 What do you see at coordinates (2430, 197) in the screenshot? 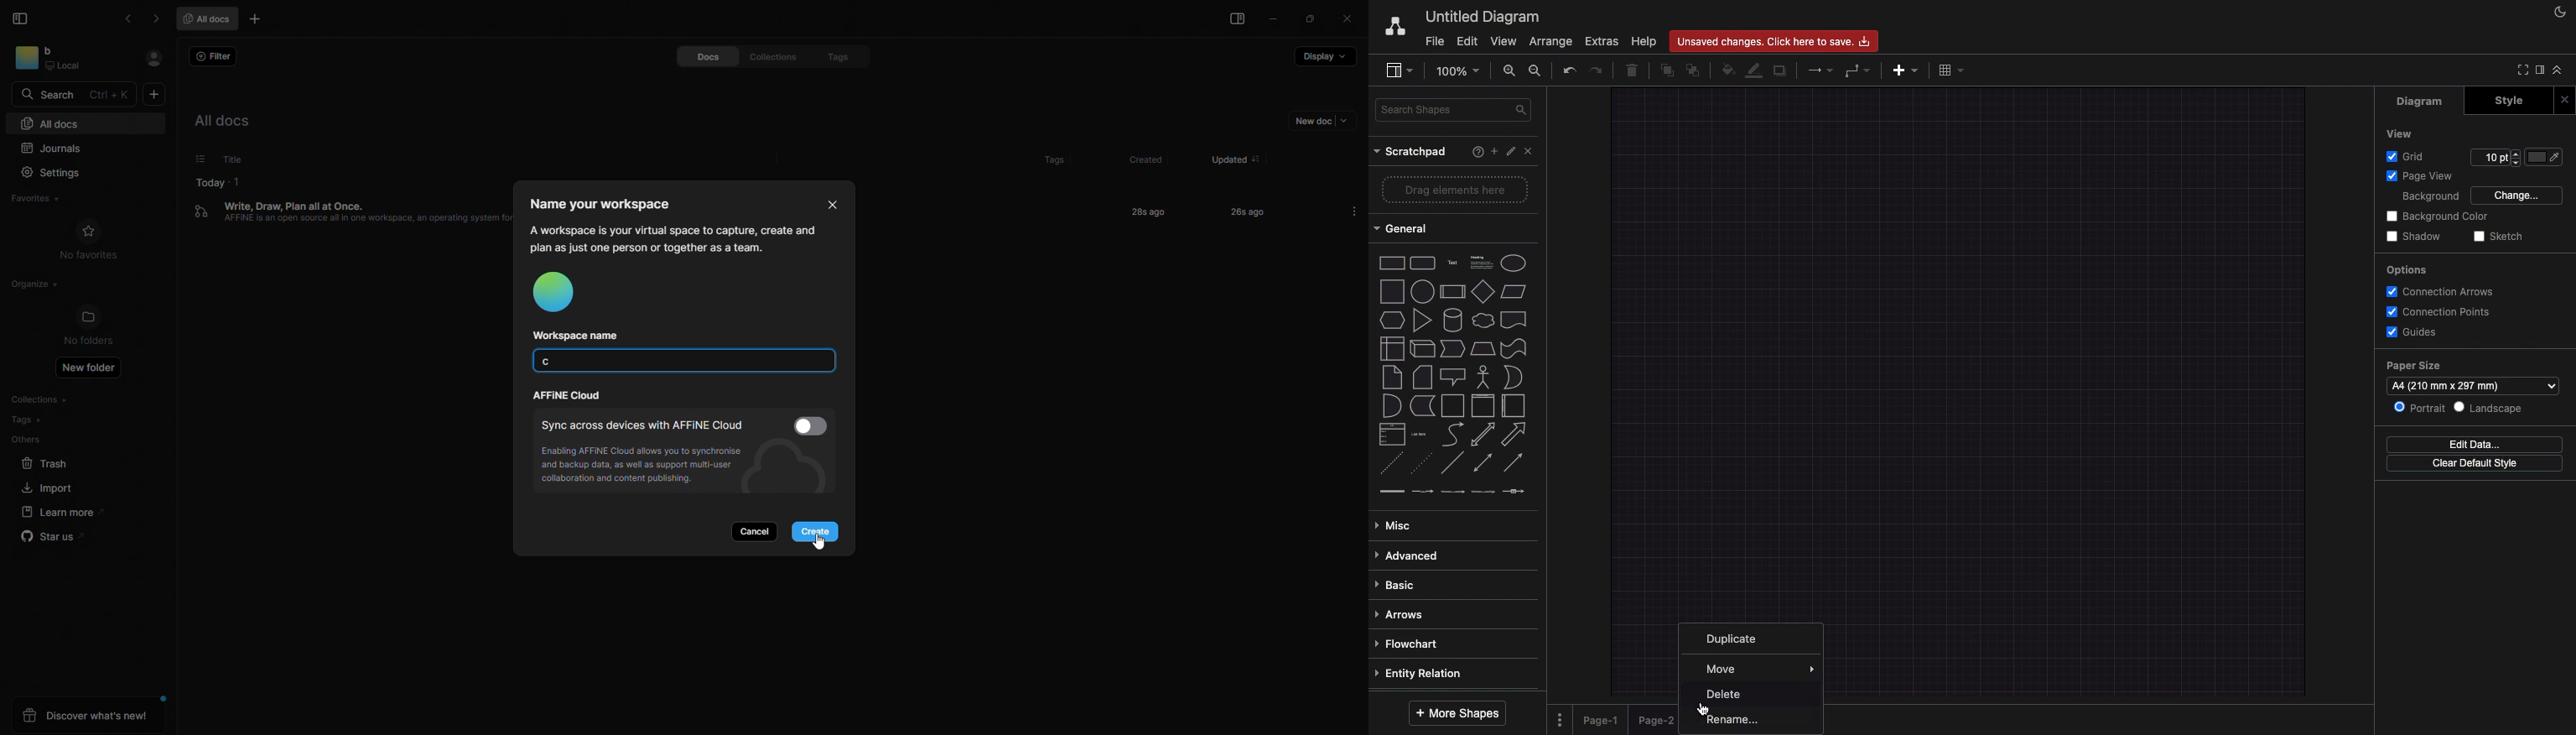
I see `Background` at bounding box center [2430, 197].